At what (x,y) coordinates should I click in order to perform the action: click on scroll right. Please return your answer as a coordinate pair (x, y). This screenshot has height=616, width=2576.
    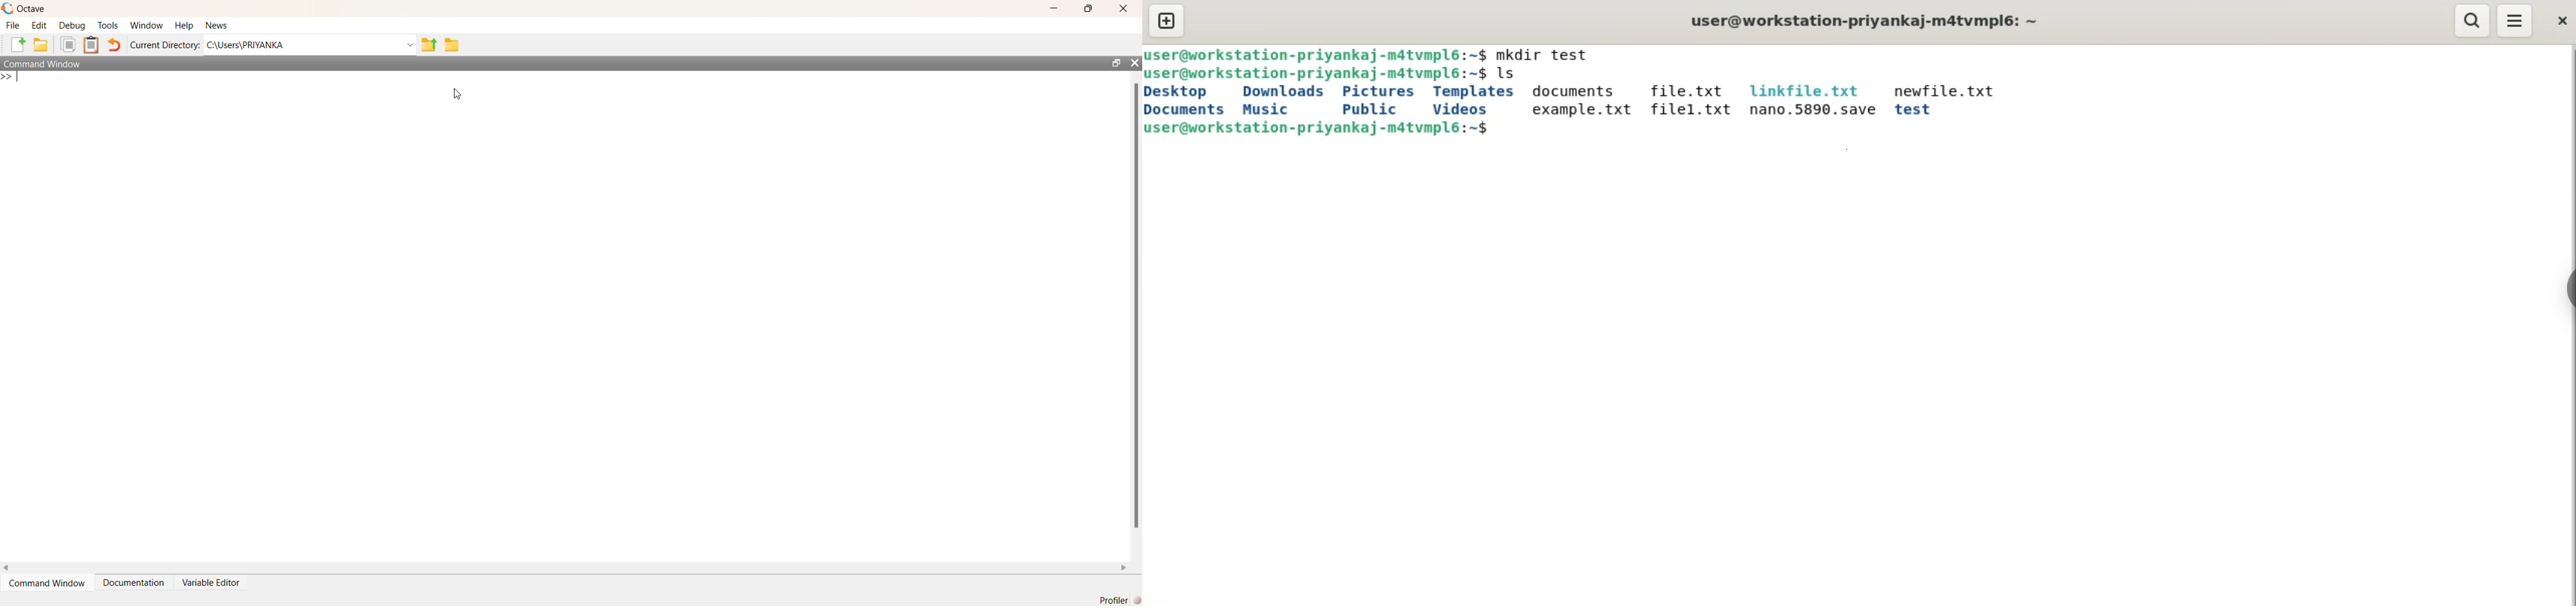
    Looking at the image, I should click on (1123, 568).